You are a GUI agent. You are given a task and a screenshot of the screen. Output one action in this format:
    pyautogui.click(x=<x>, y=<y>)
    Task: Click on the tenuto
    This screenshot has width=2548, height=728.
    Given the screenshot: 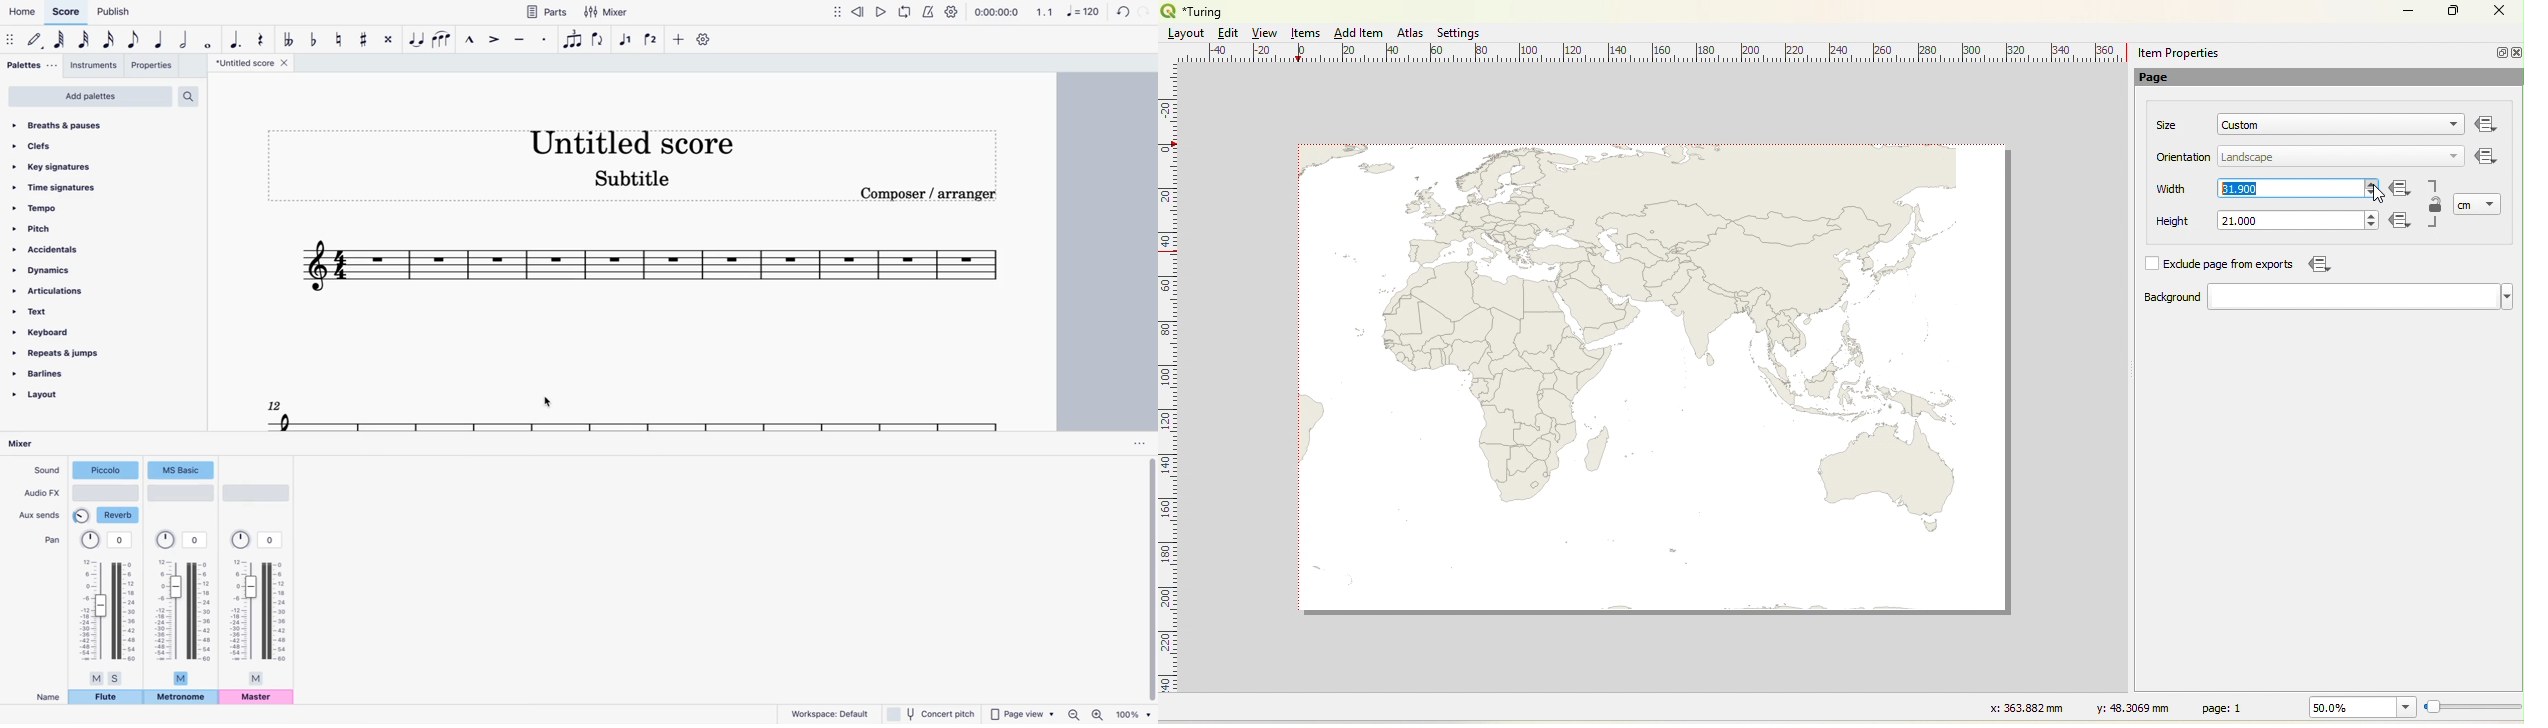 What is the action you would take?
    pyautogui.click(x=521, y=39)
    